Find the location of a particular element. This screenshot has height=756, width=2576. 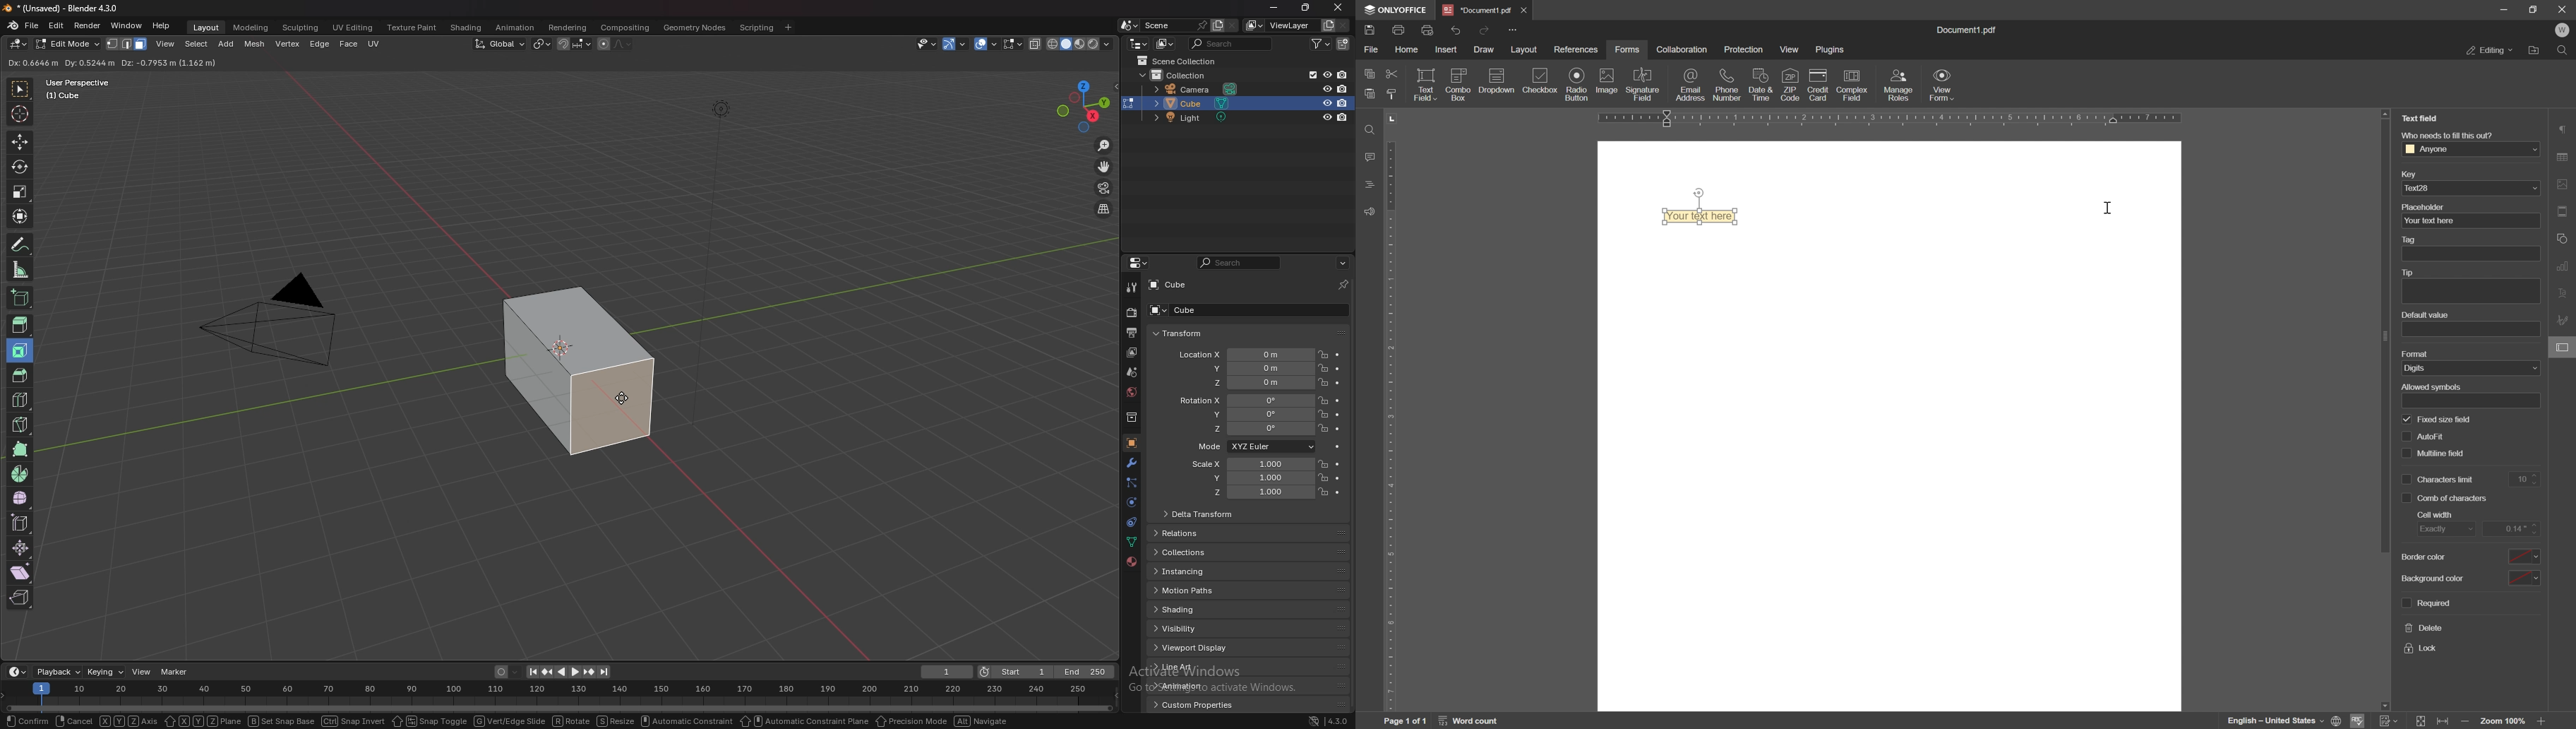

info is located at coordinates (89, 88).